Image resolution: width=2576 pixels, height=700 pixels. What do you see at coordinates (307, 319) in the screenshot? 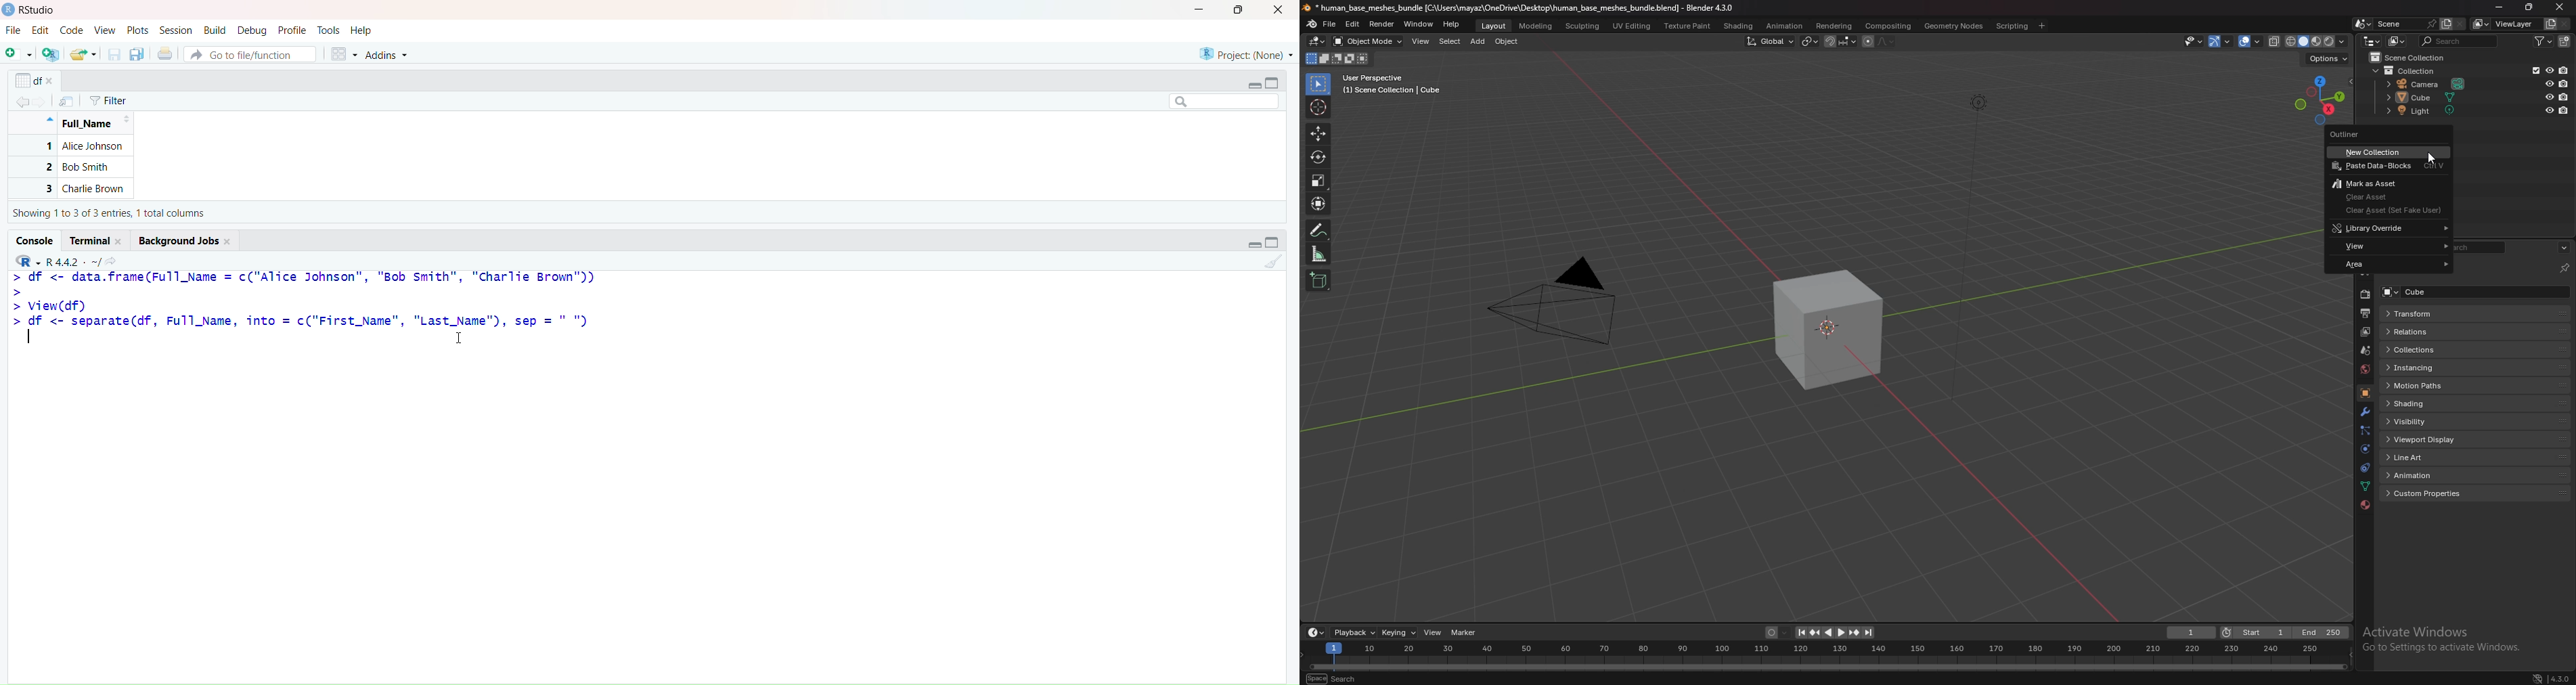
I see `> df <- data.frame(Full_Name = c("Alice Johnson", "Bob smith", "Charlie Brown"))

>

> View(df)

> df <- separate(df, Full_Name, into = c("First_Name", "Last_Name"), sep =" ")
I 1` at bounding box center [307, 319].